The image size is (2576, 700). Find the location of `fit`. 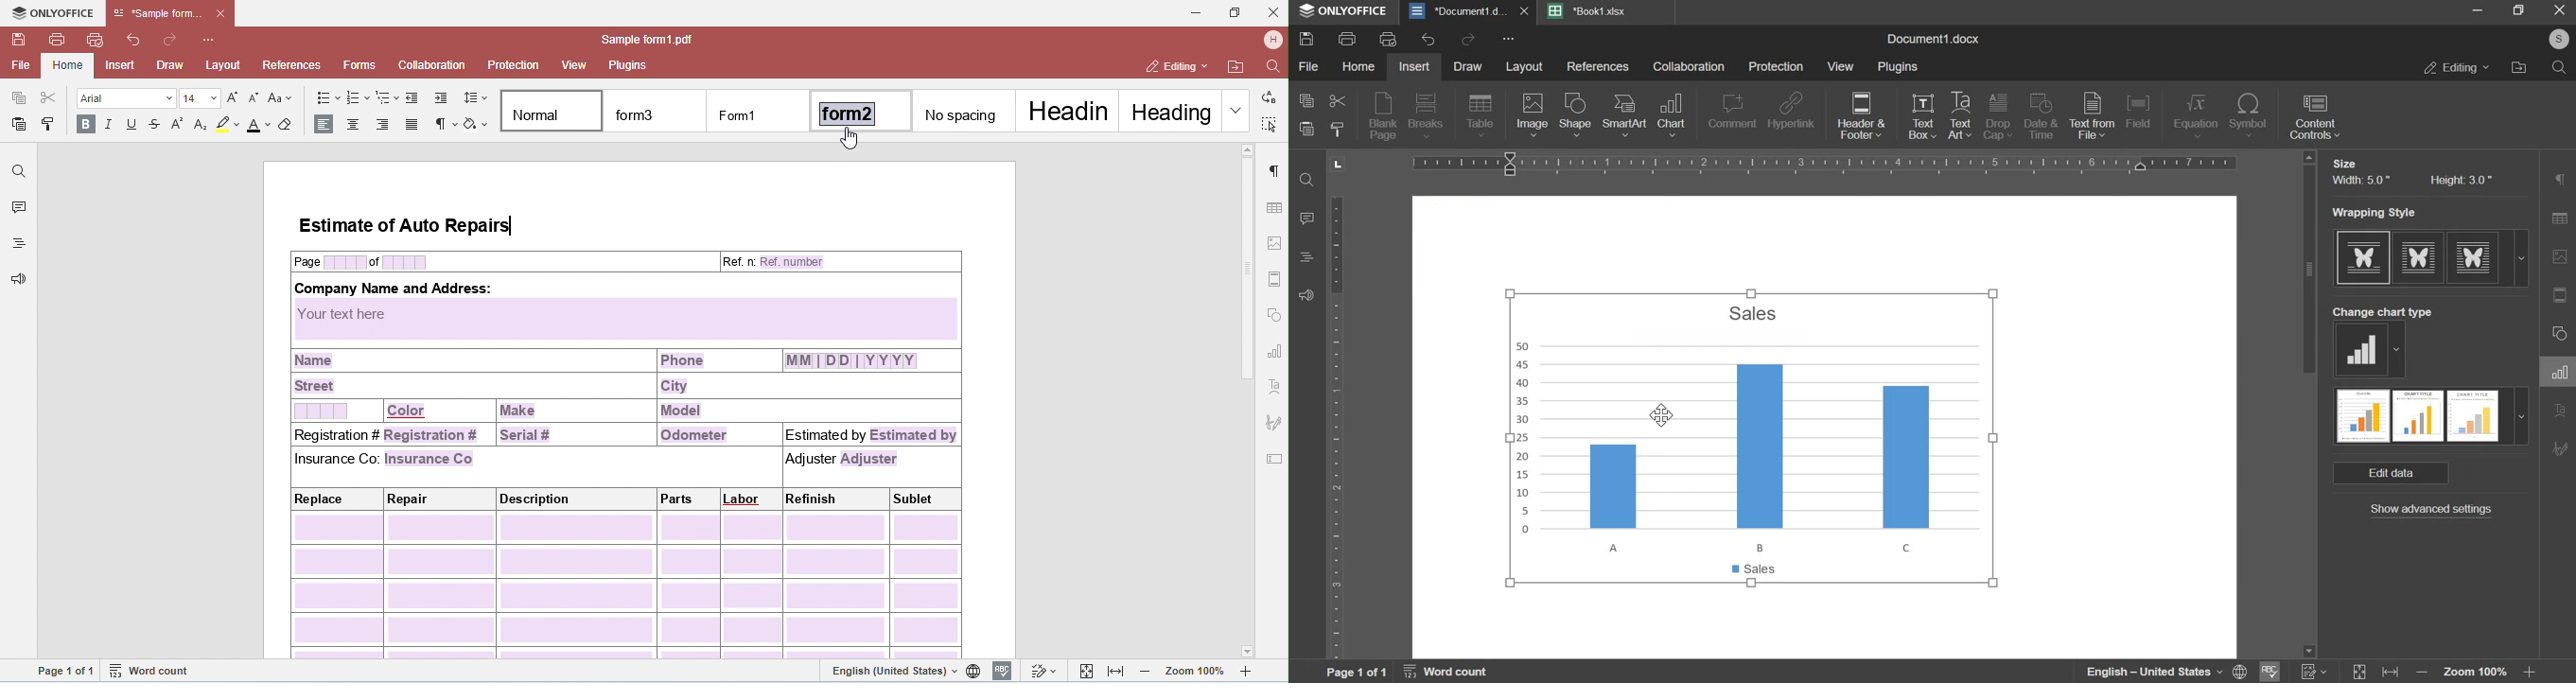

fit is located at coordinates (2376, 671).